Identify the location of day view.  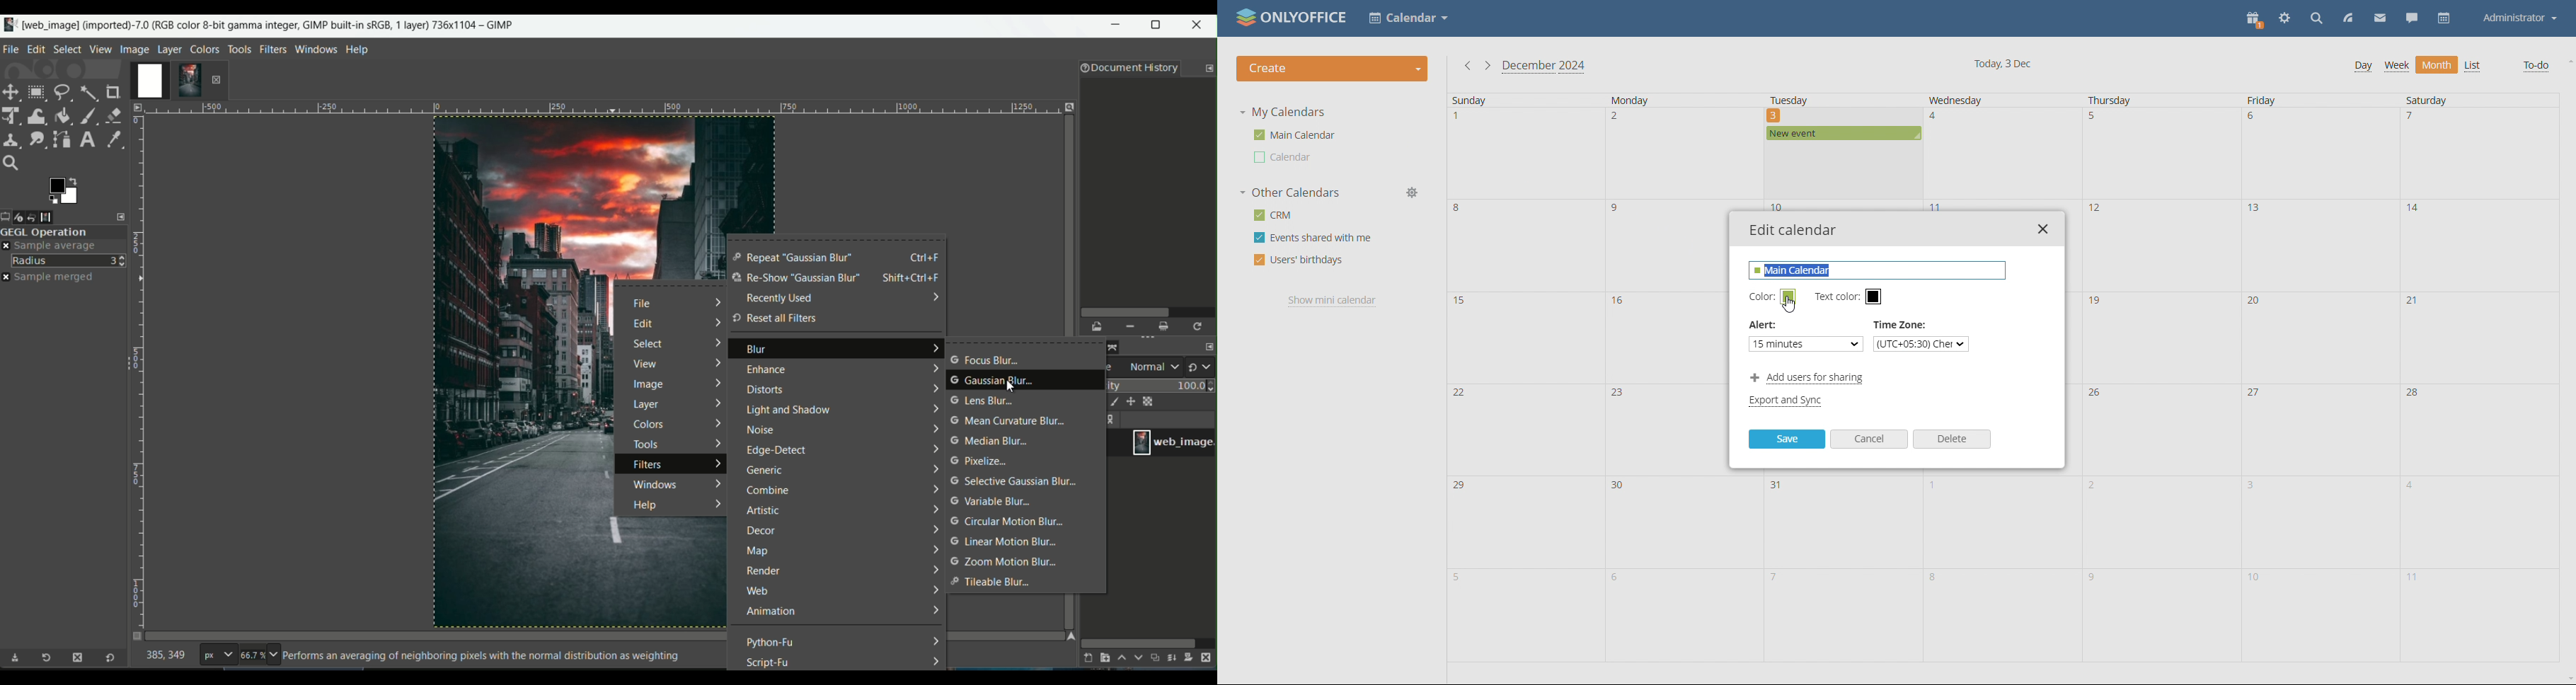
(2363, 67).